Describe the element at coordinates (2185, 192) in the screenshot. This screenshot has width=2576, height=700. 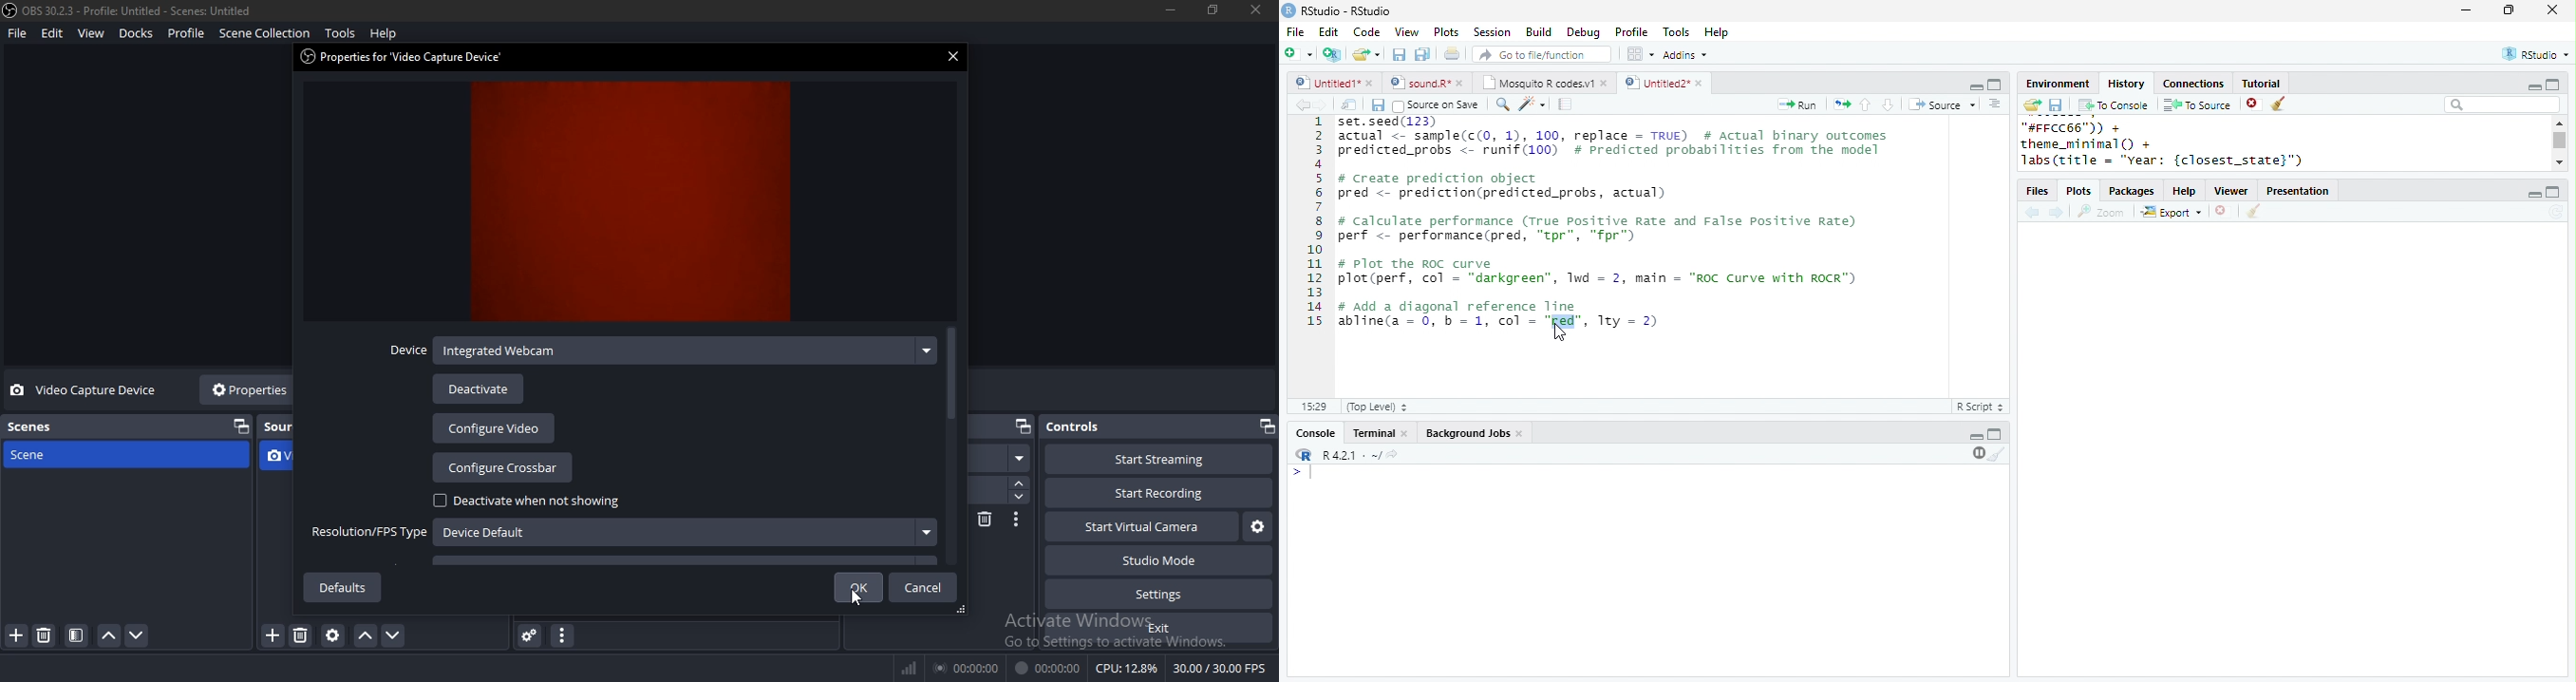
I see `help` at that location.